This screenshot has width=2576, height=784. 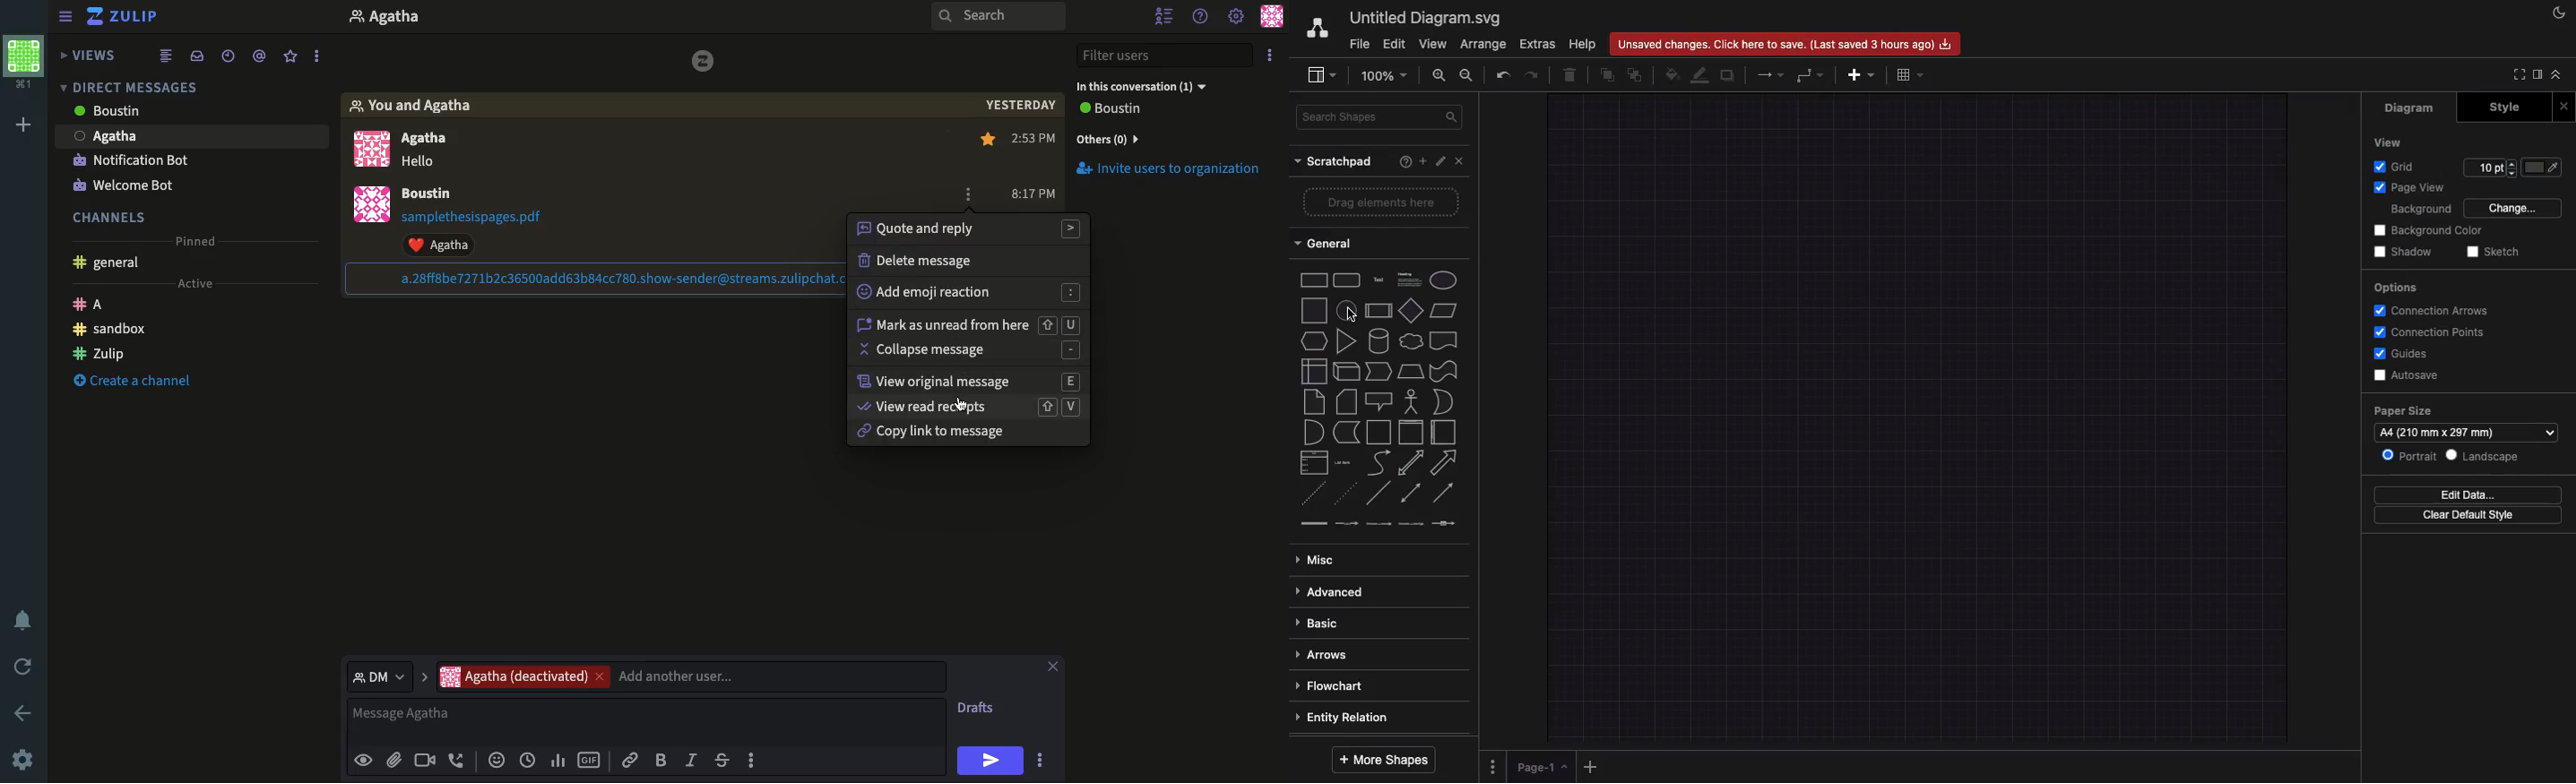 I want to click on Table, so click(x=1912, y=72).